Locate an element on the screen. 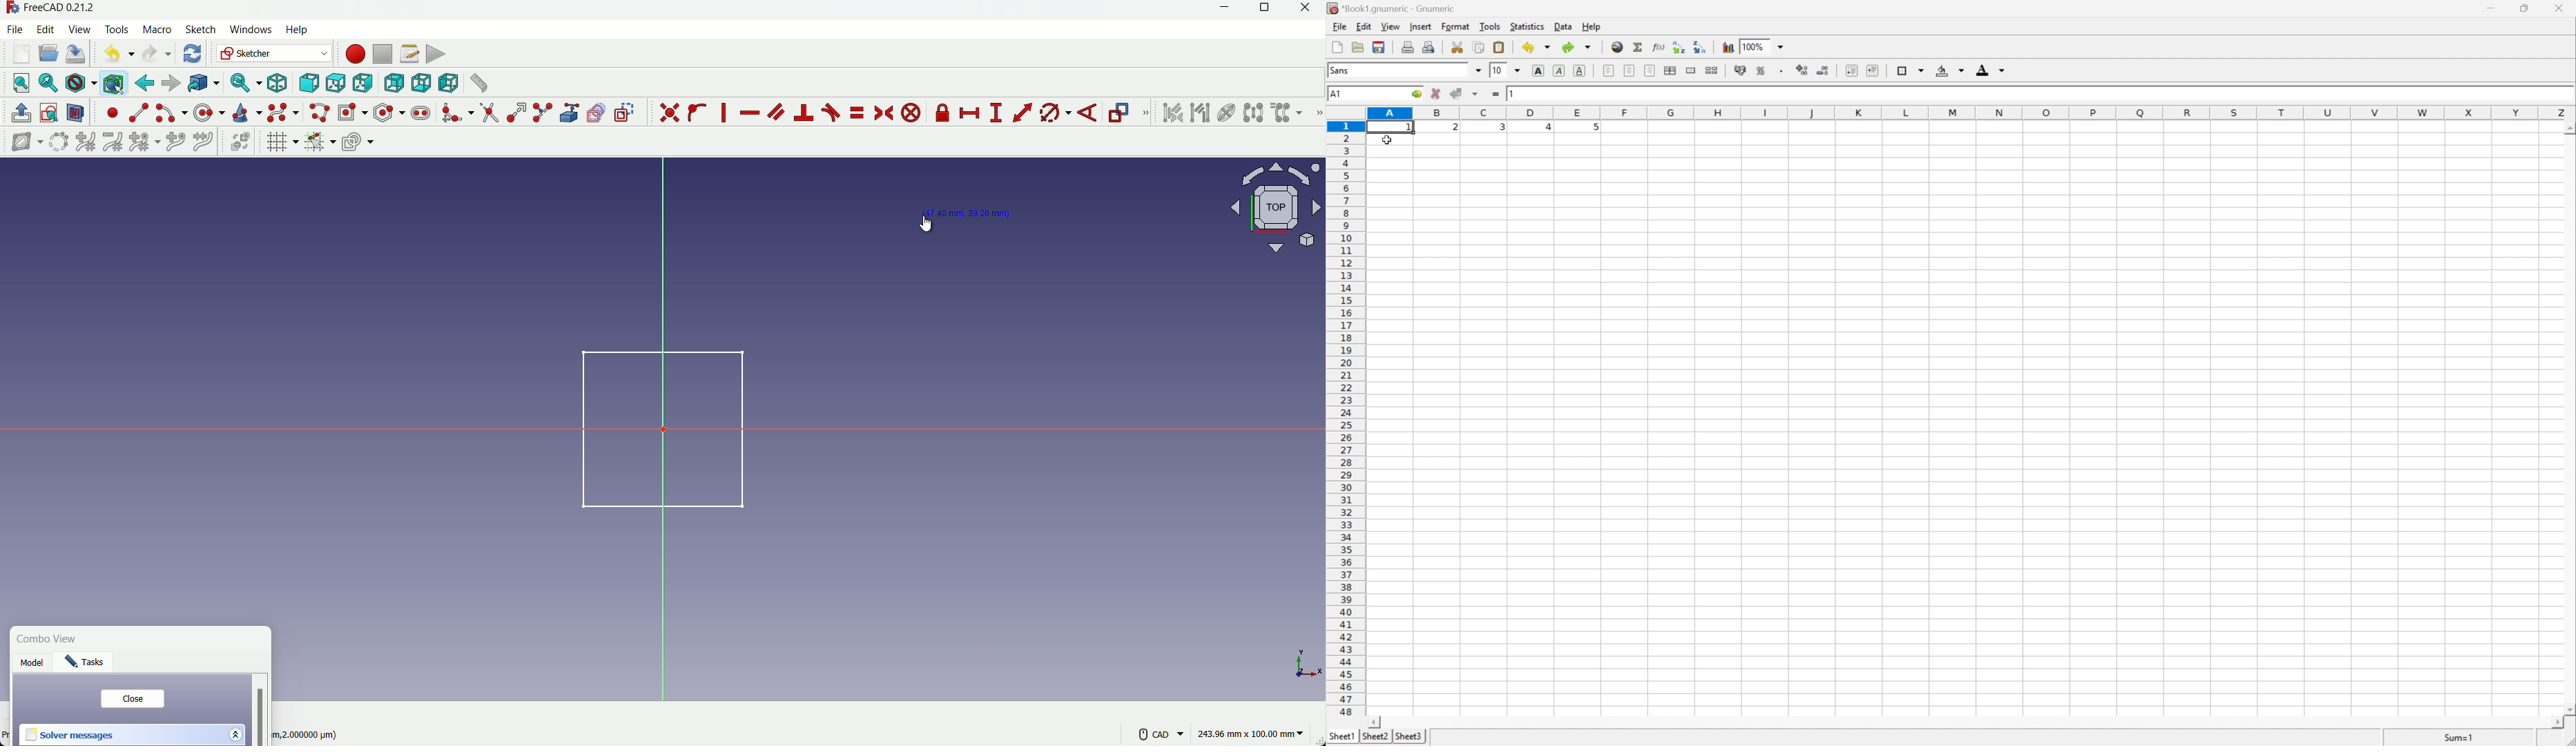 This screenshot has width=2576, height=756. 2 is located at coordinates (1455, 129).